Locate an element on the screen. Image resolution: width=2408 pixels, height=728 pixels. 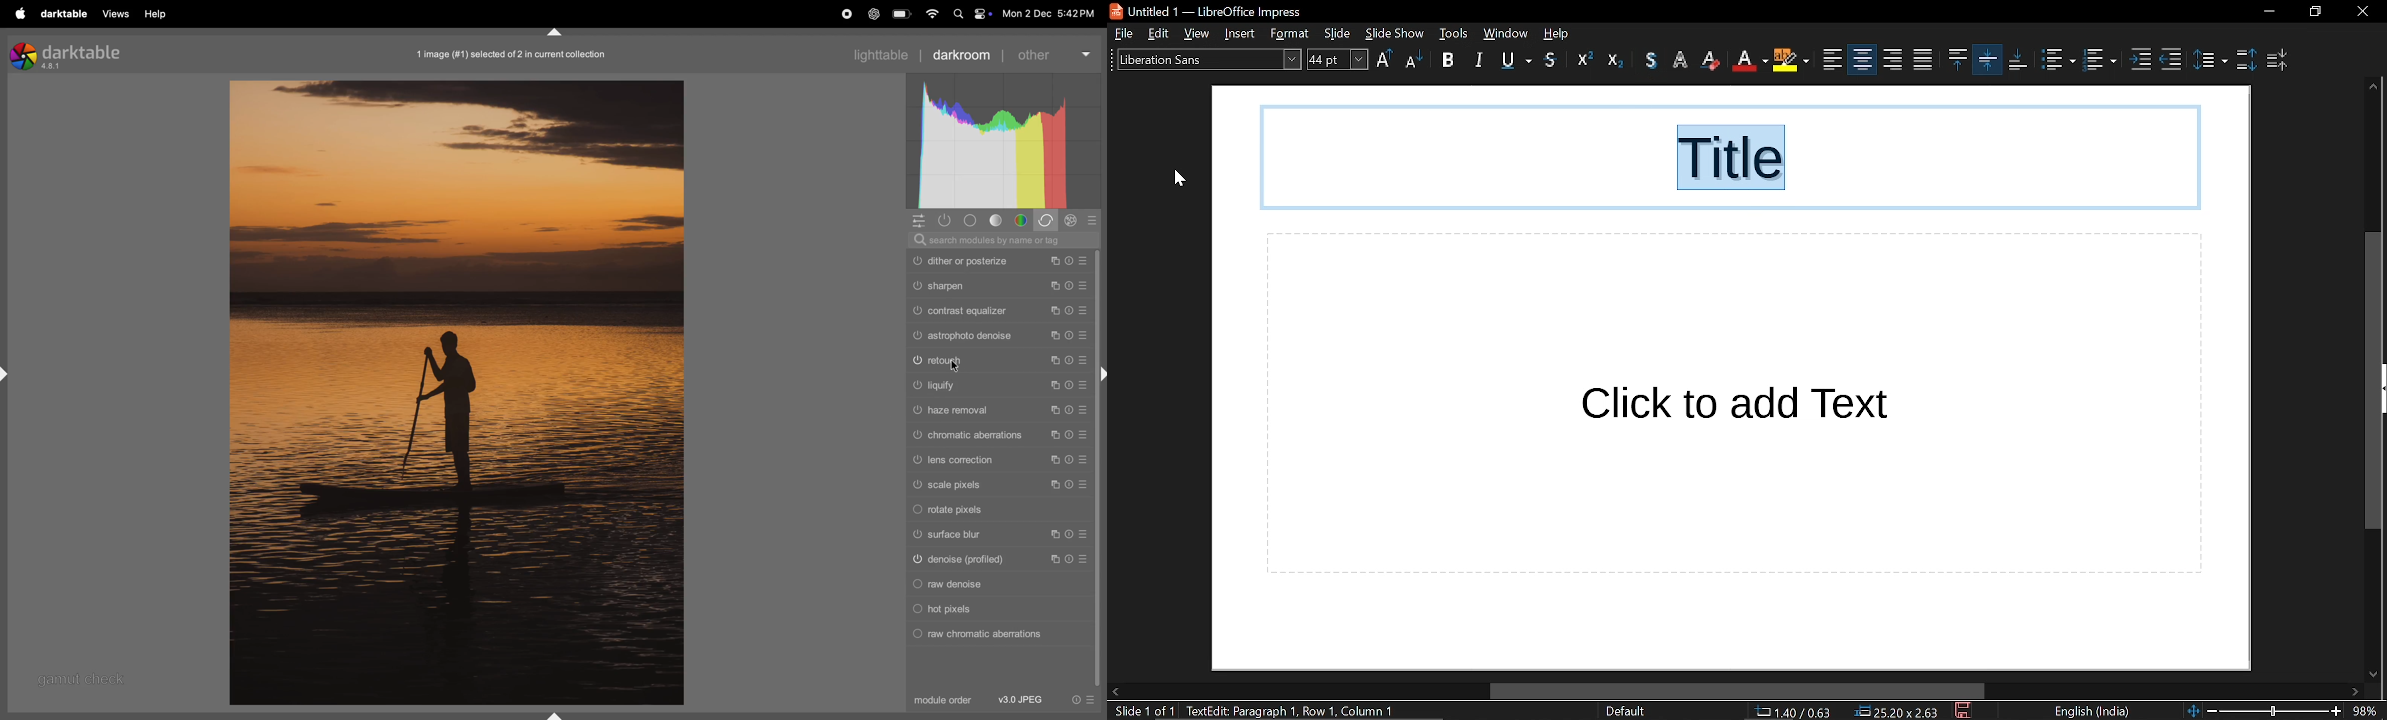
horizontal scrollbar is located at coordinates (1737, 692).